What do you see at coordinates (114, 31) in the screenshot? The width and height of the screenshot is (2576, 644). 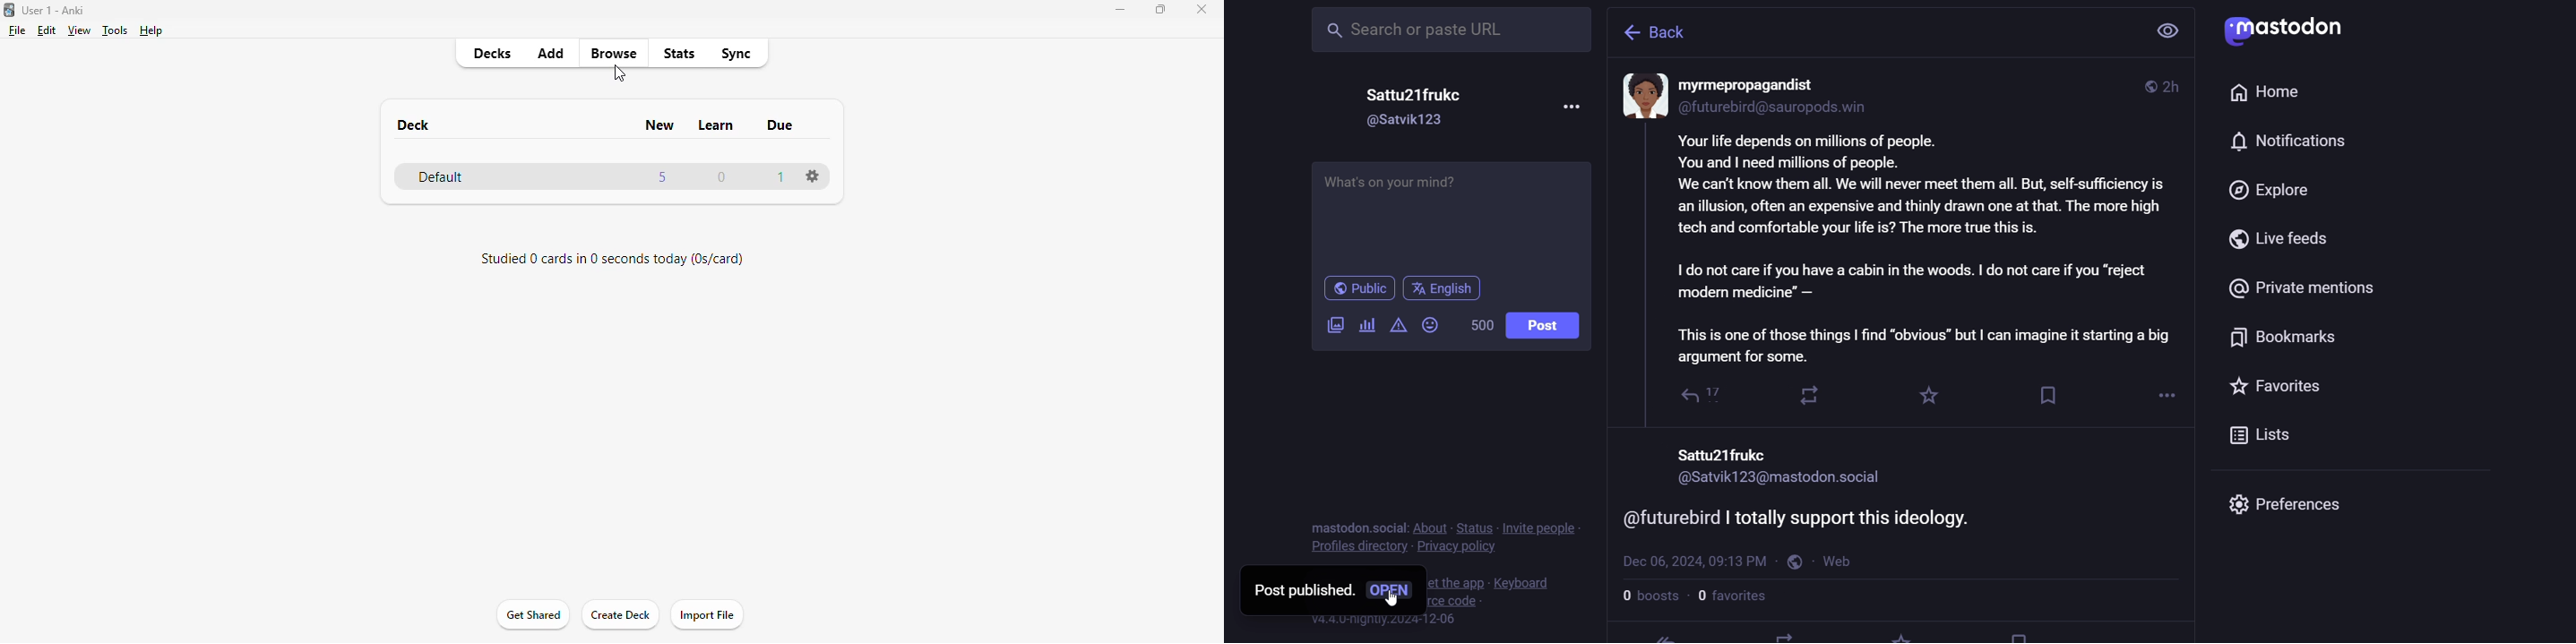 I see `tools` at bounding box center [114, 31].